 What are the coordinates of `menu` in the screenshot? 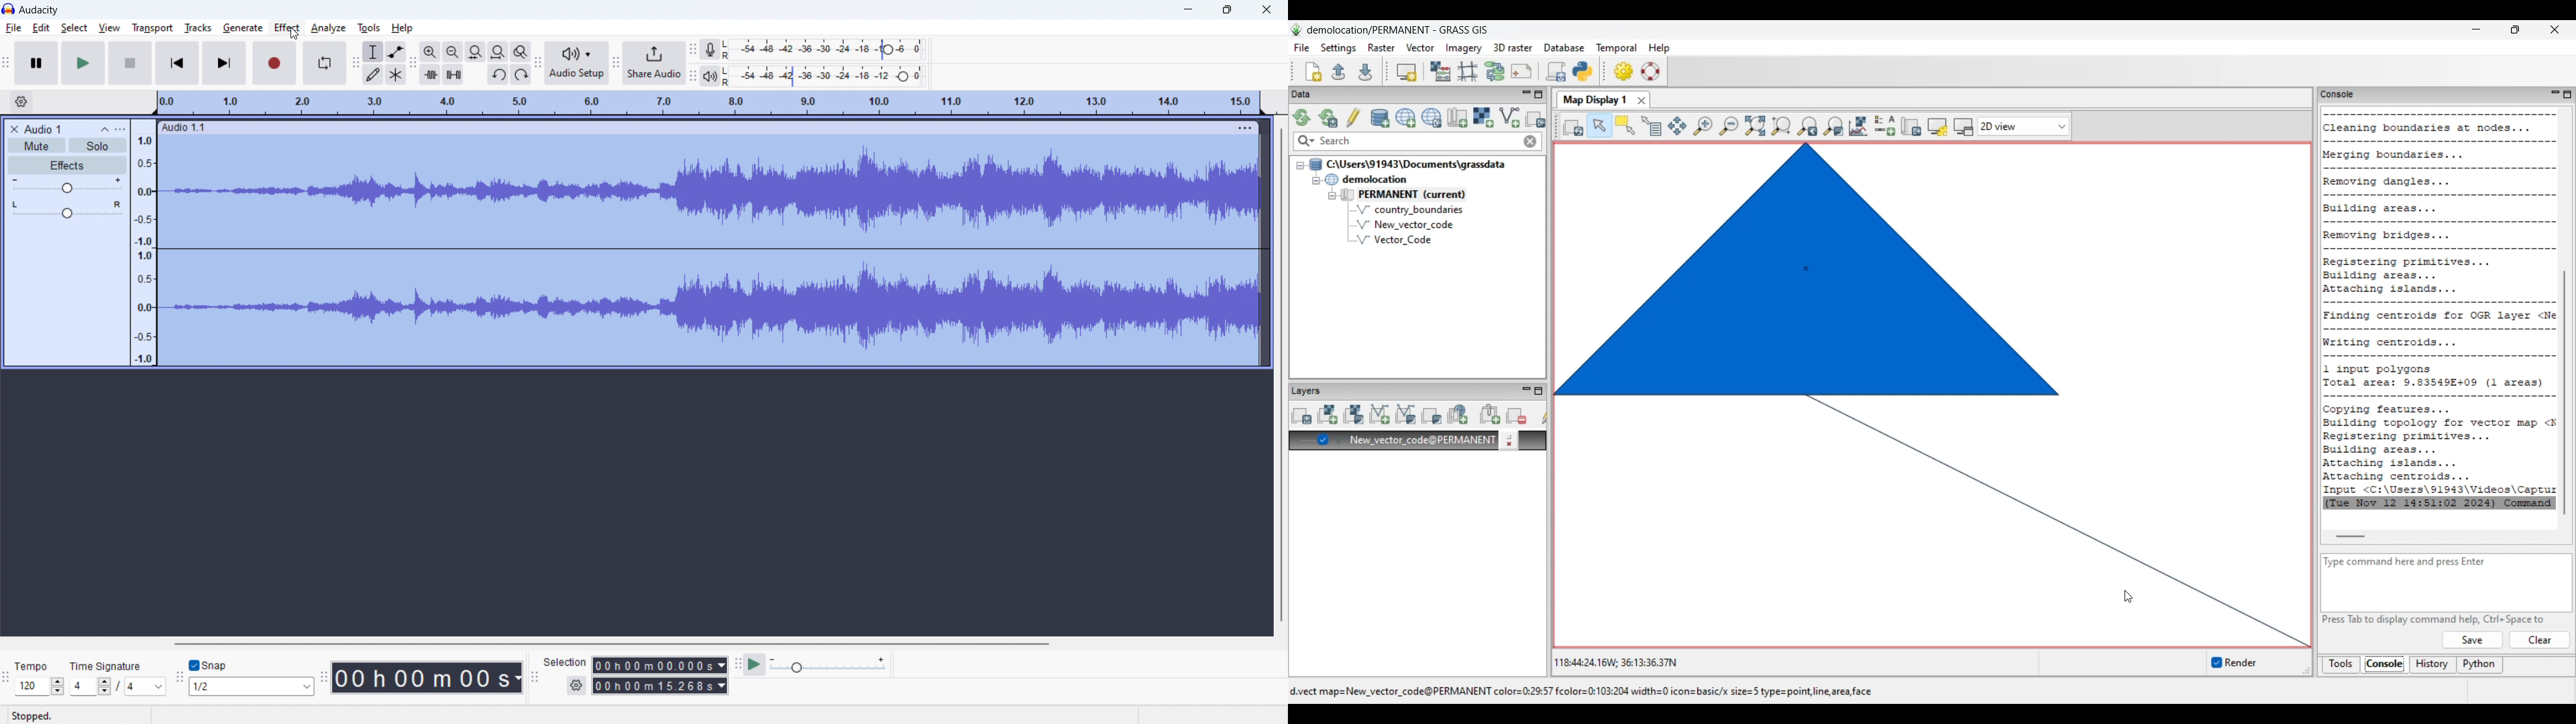 It's located at (1246, 127).